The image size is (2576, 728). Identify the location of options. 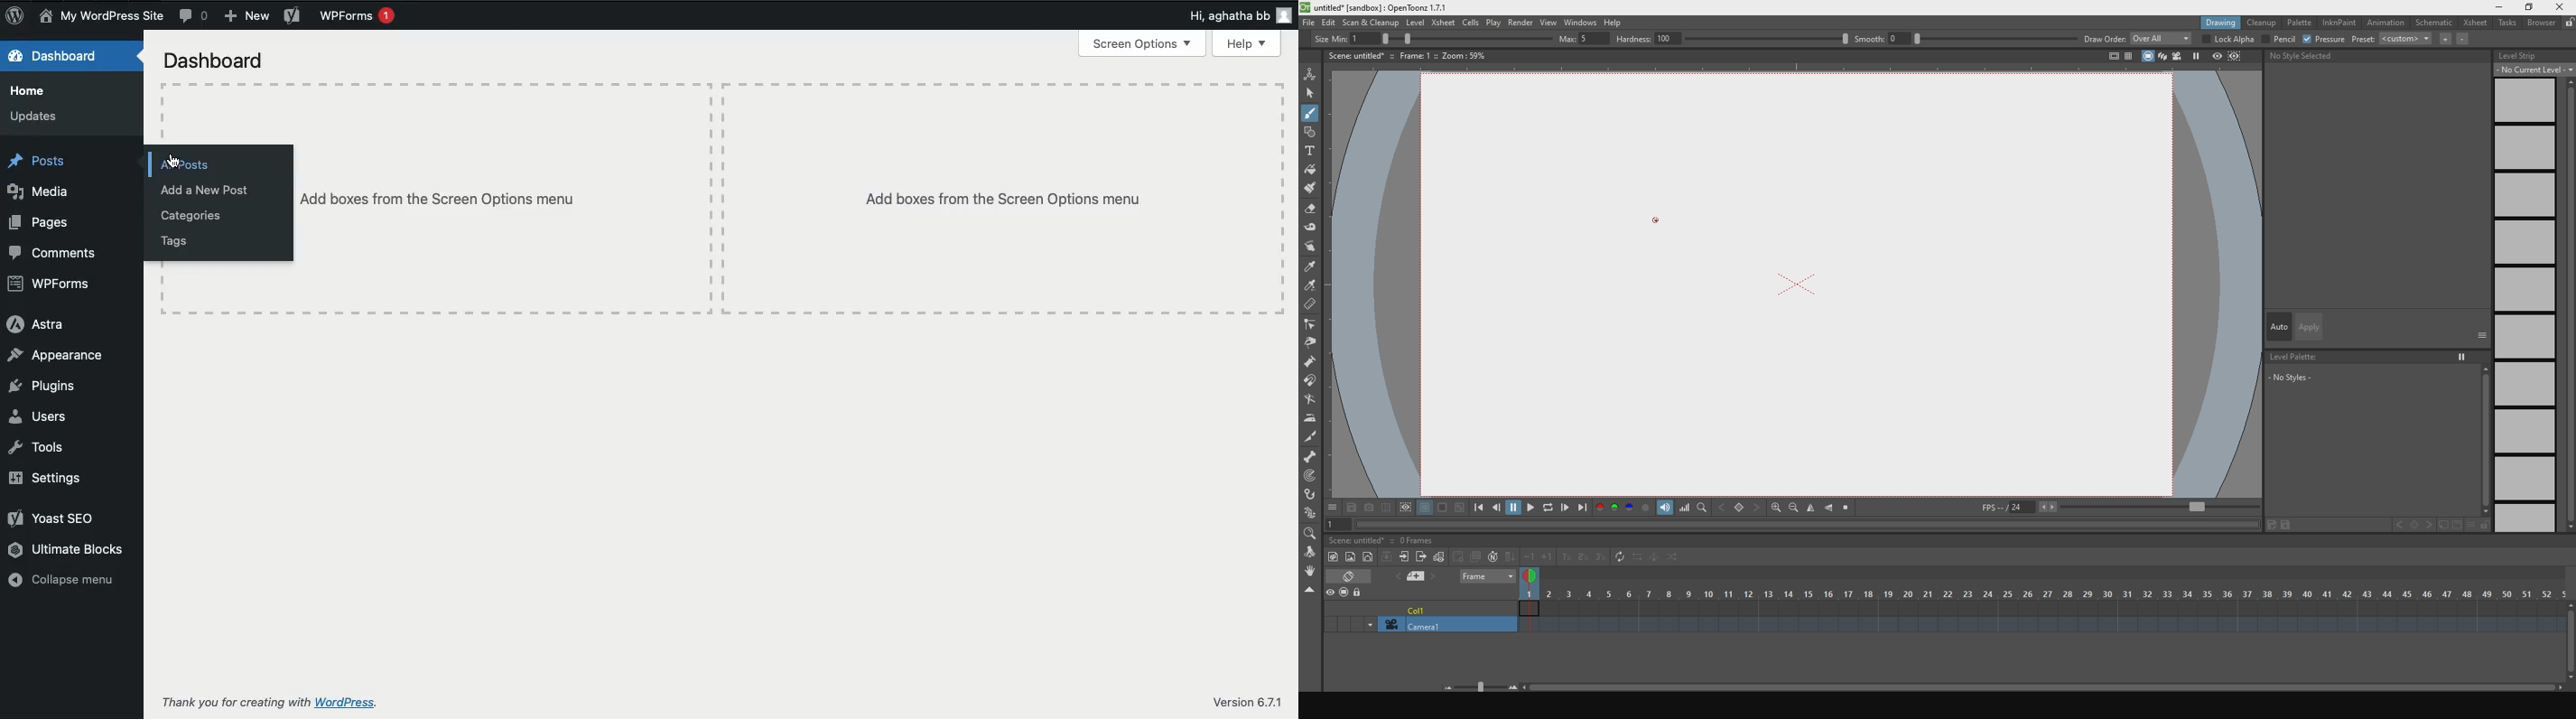
(2482, 335).